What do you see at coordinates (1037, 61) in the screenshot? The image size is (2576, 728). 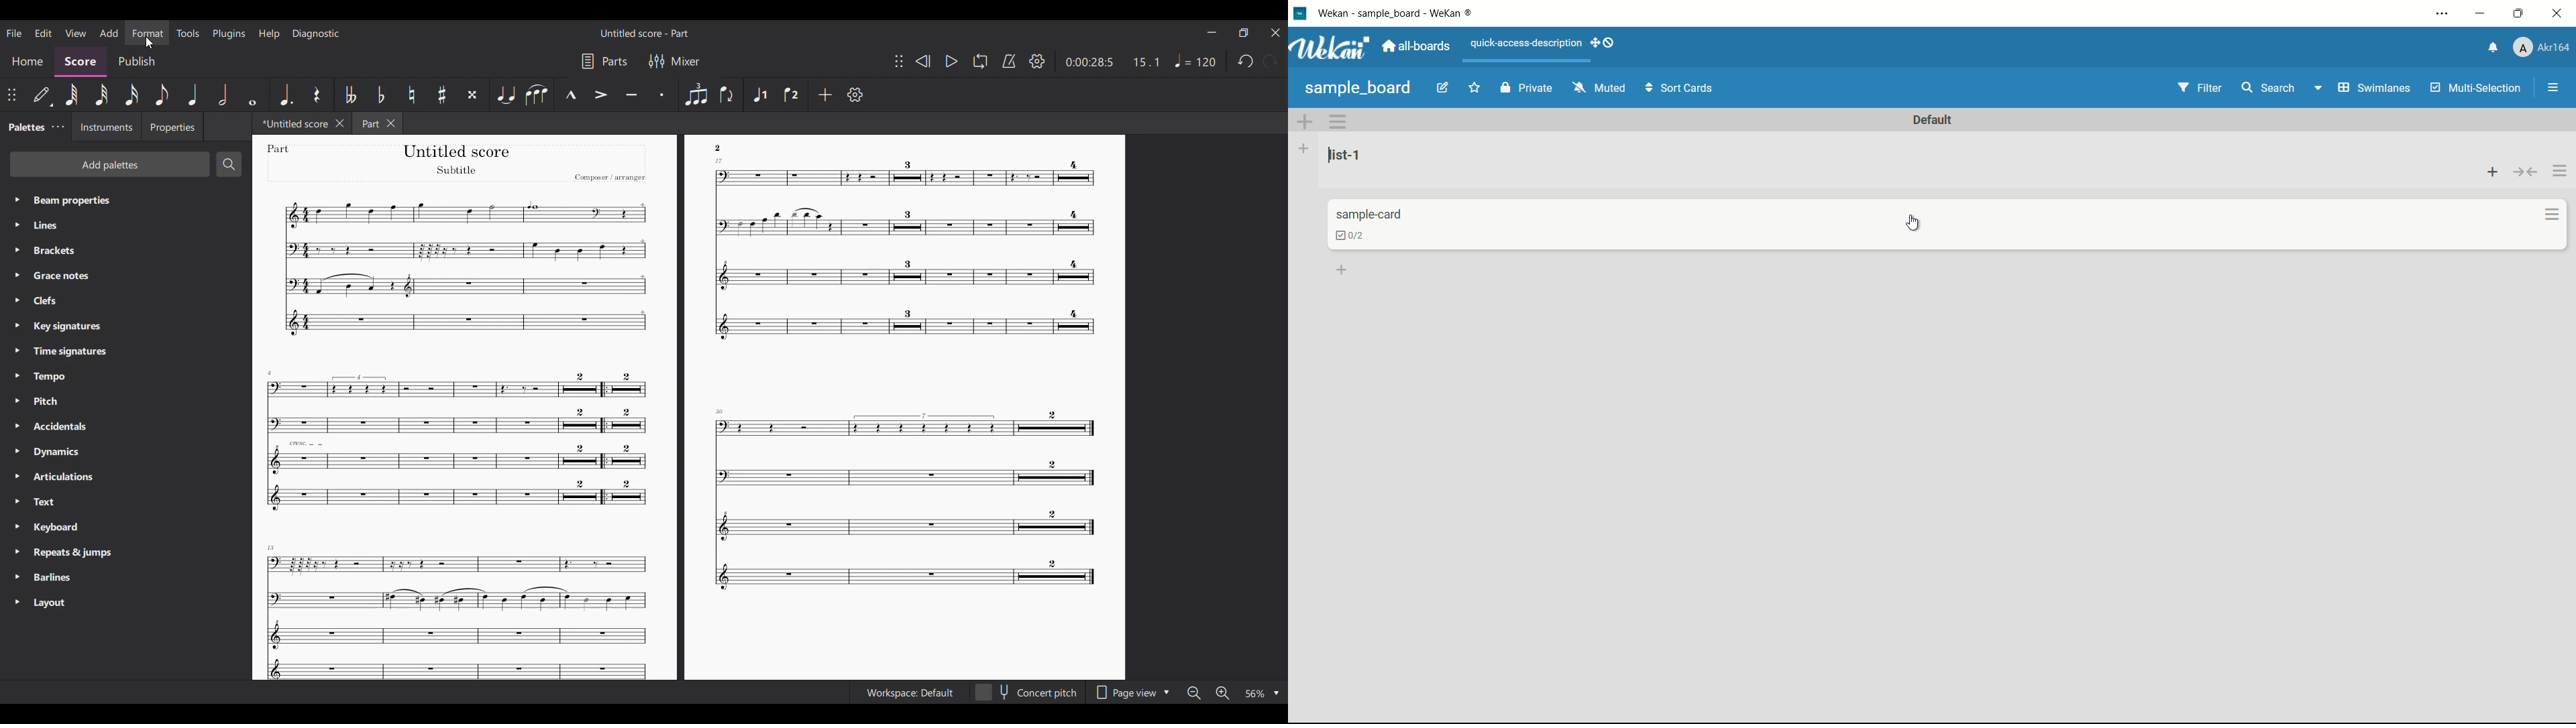 I see `Settings` at bounding box center [1037, 61].